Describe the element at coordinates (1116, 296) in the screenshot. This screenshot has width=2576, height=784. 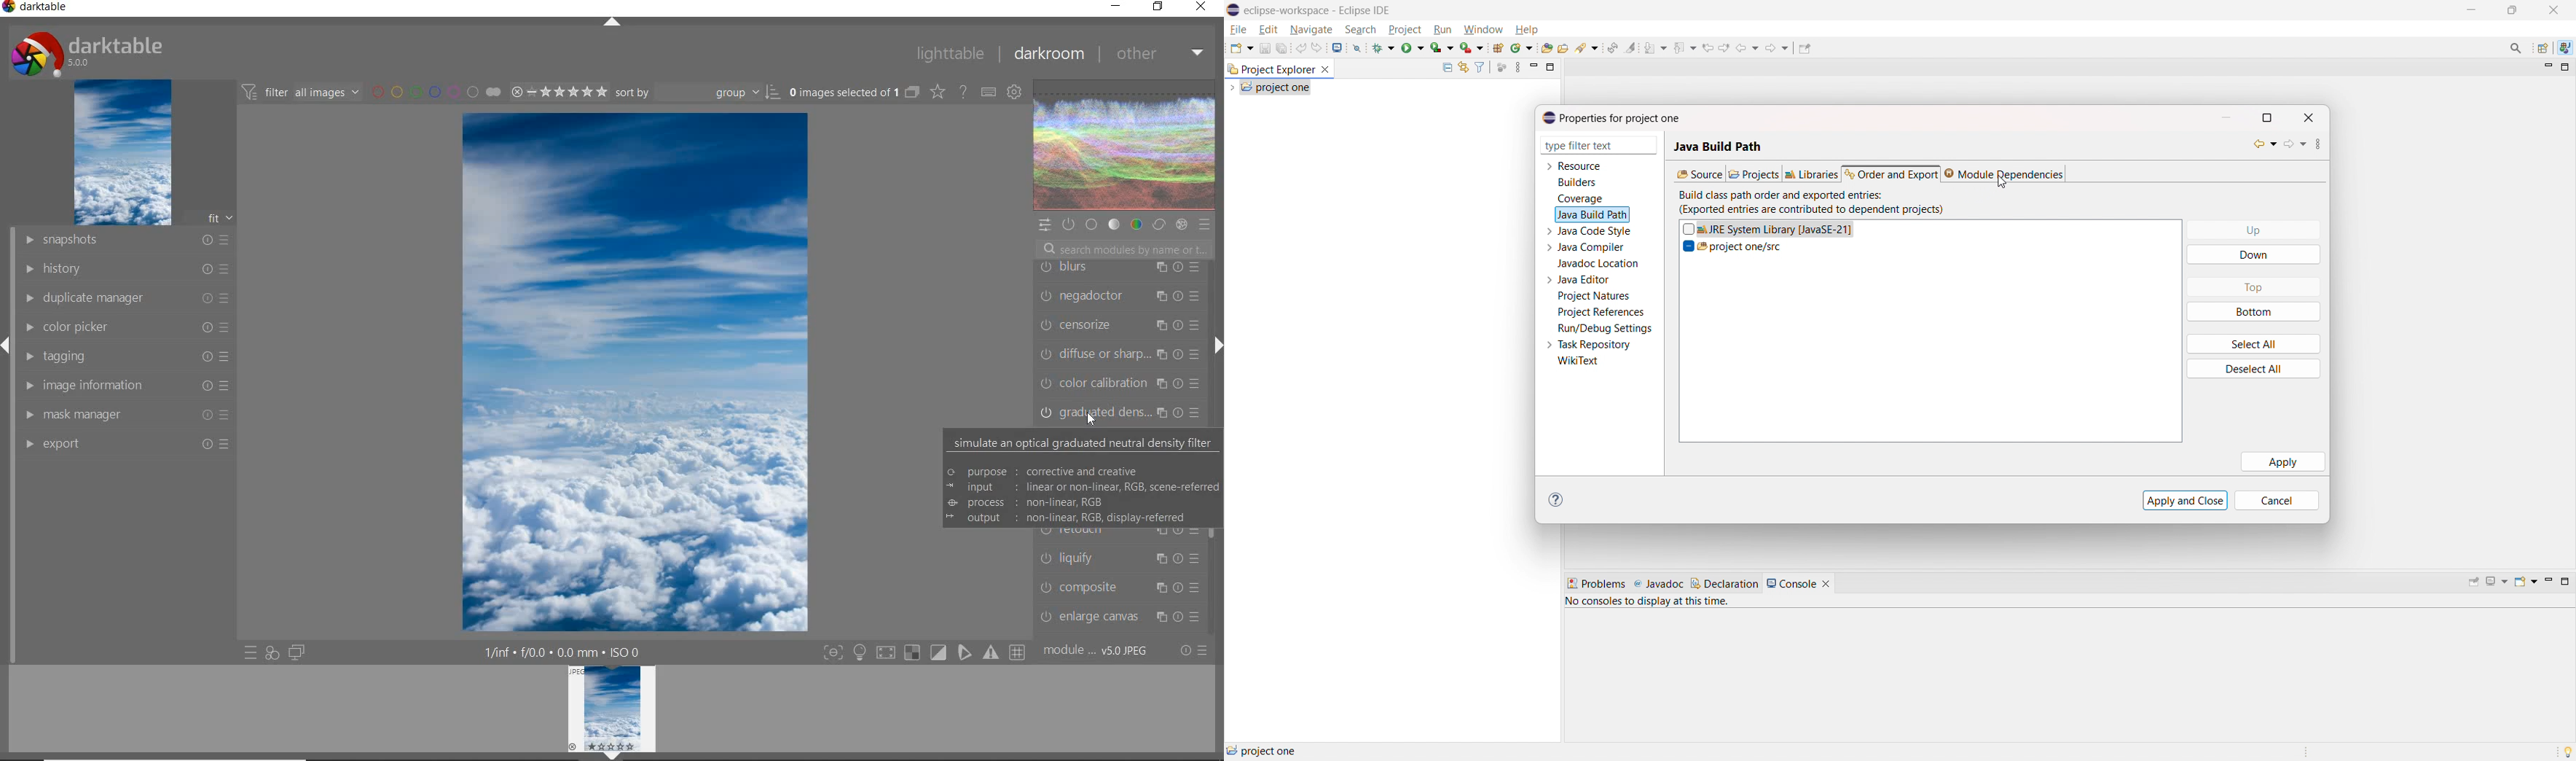
I see `Negadoctor` at that location.